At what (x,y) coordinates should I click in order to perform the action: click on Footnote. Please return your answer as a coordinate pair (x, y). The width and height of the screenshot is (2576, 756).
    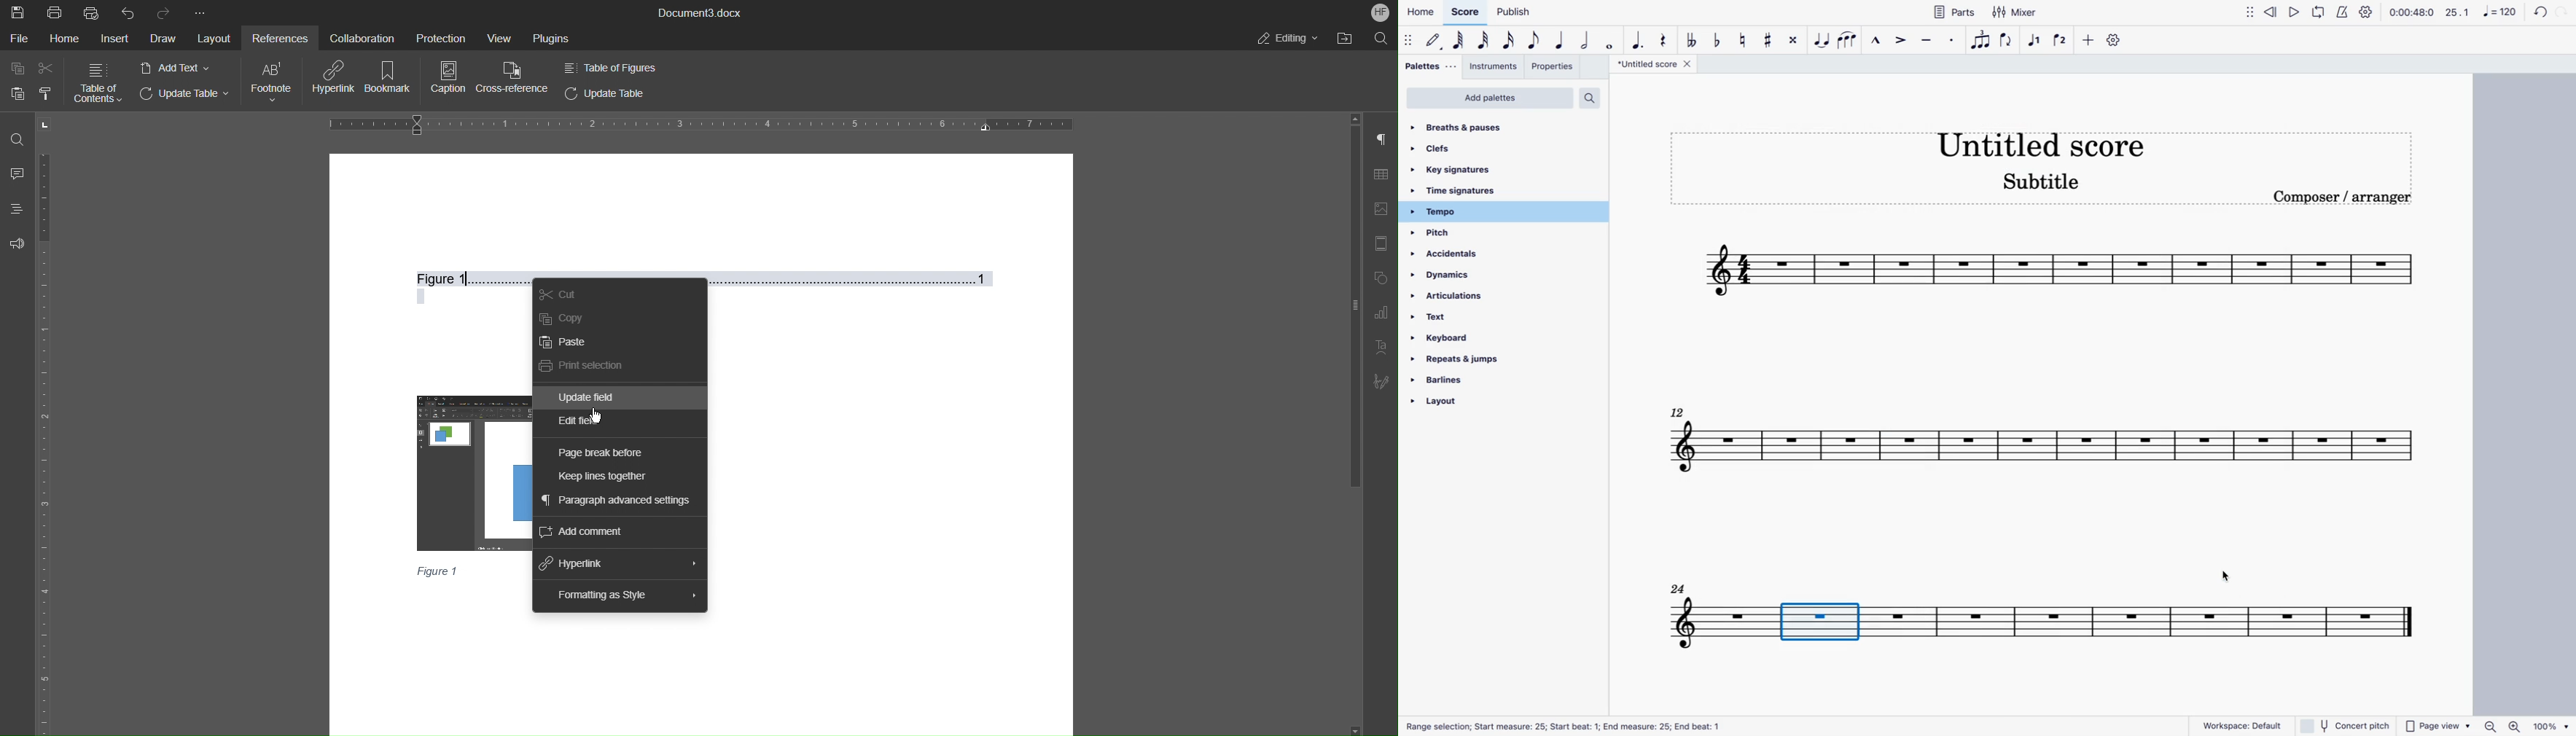
    Looking at the image, I should click on (273, 82).